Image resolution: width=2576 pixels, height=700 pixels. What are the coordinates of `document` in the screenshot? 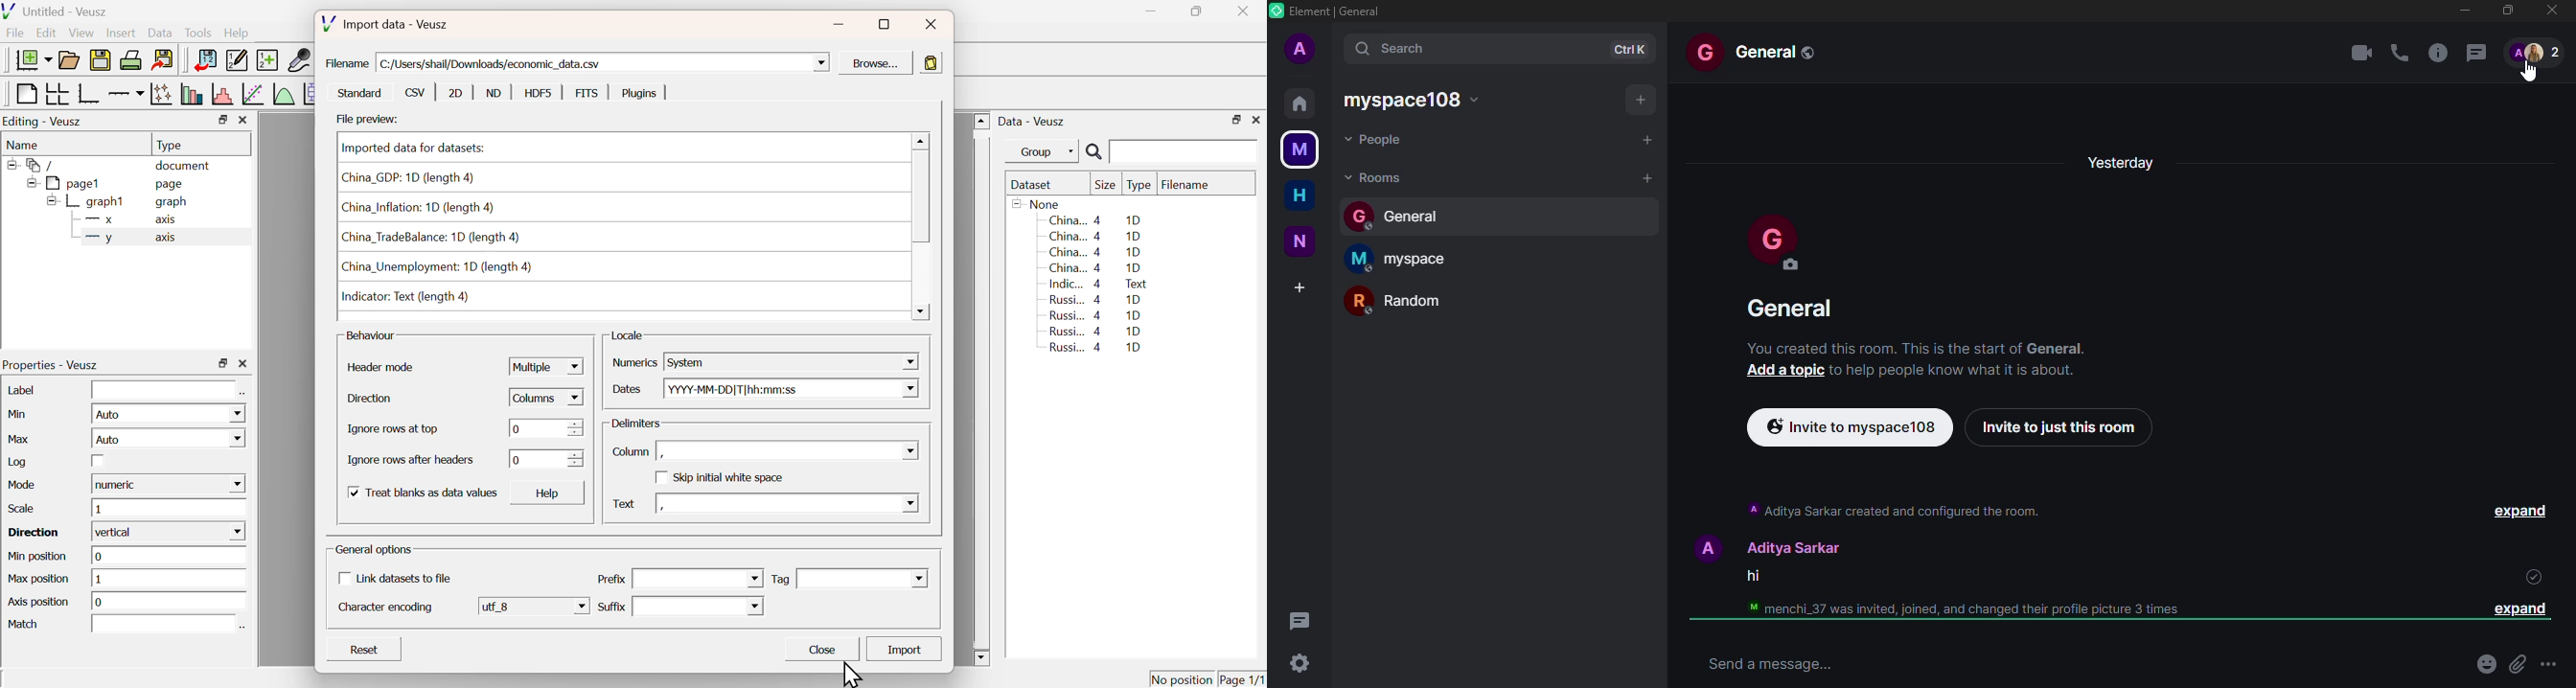 It's located at (184, 167).